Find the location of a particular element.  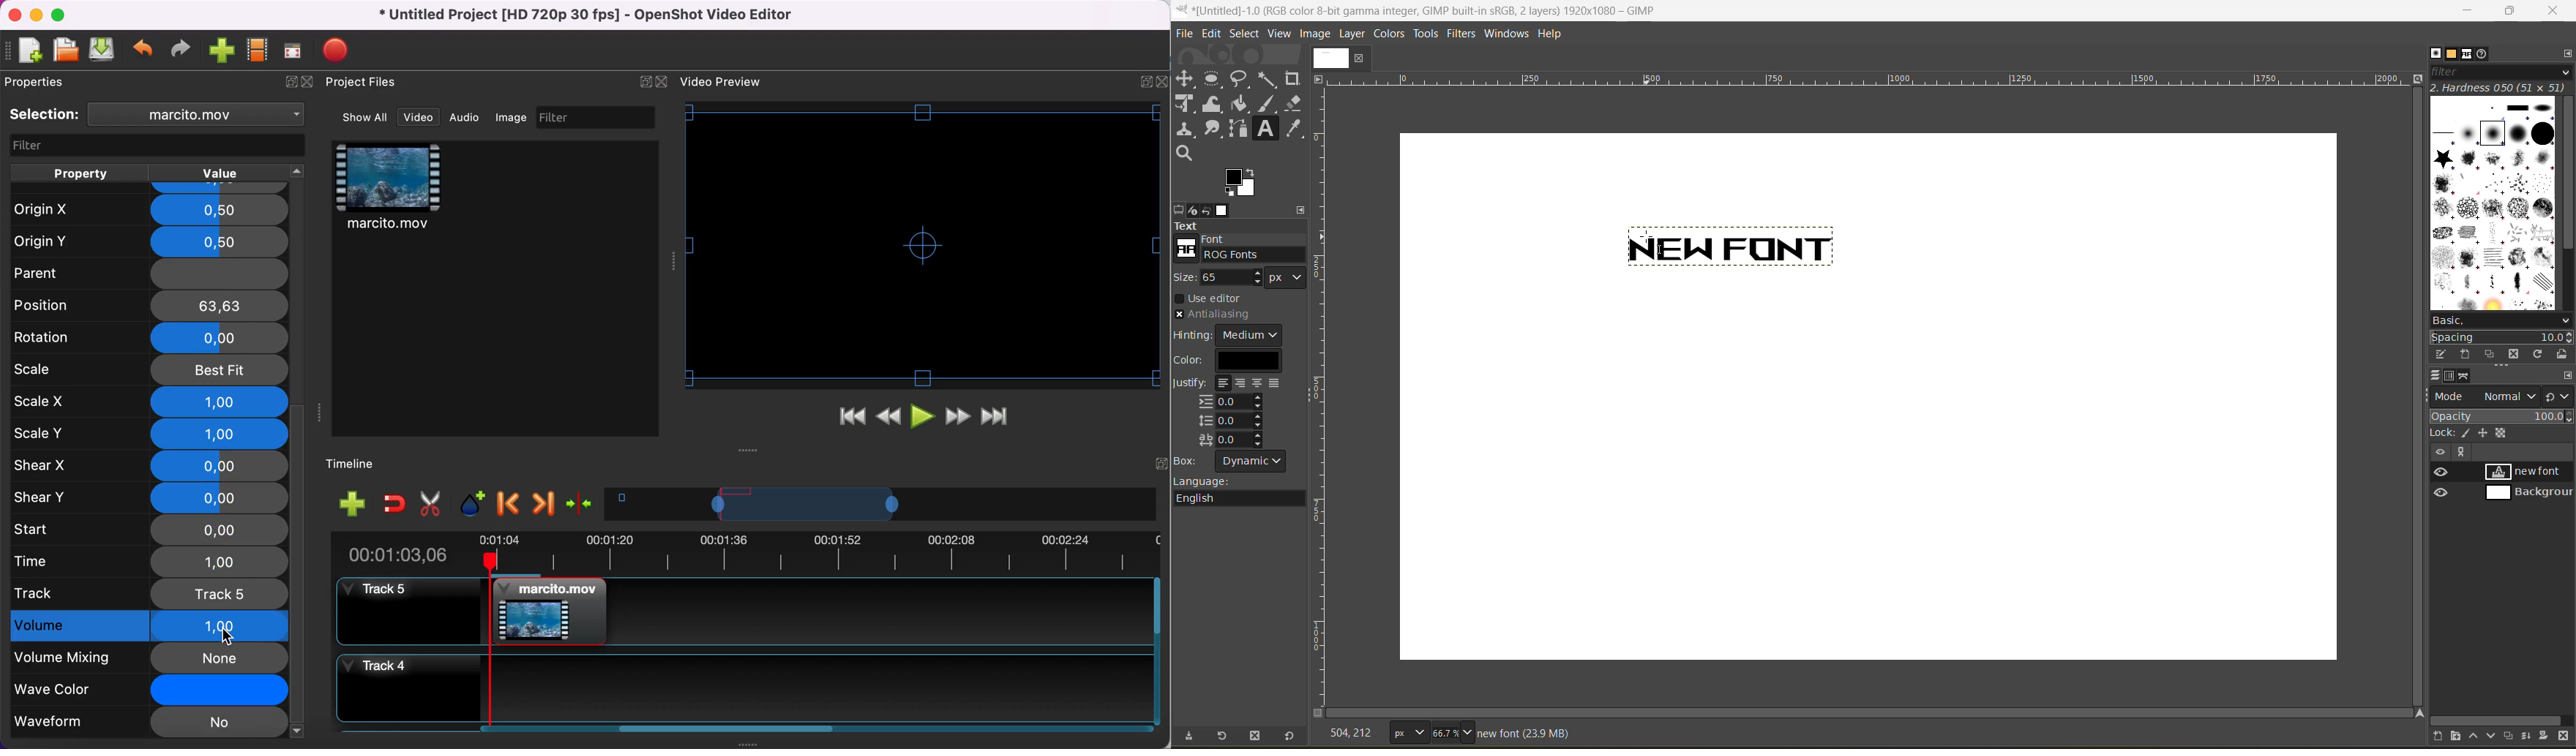

paths is located at coordinates (2474, 377).